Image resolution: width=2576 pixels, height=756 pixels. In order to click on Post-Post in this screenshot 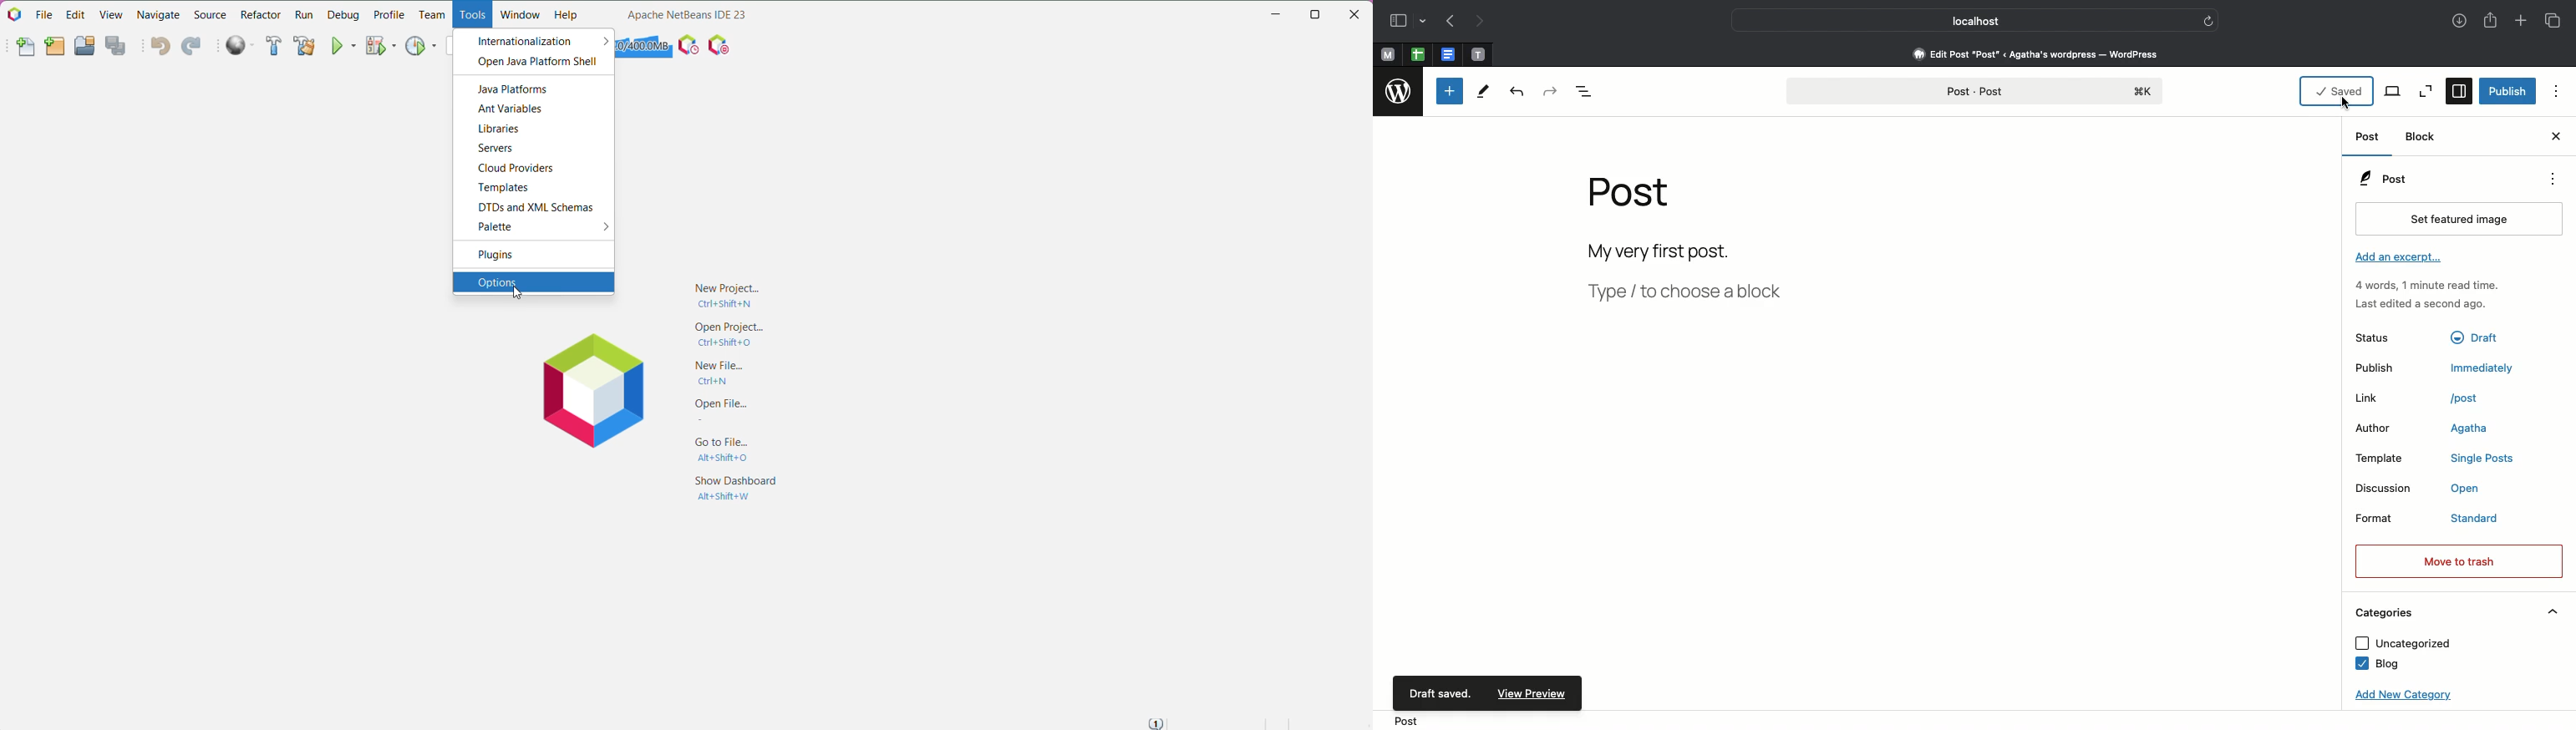, I will do `click(1974, 92)`.